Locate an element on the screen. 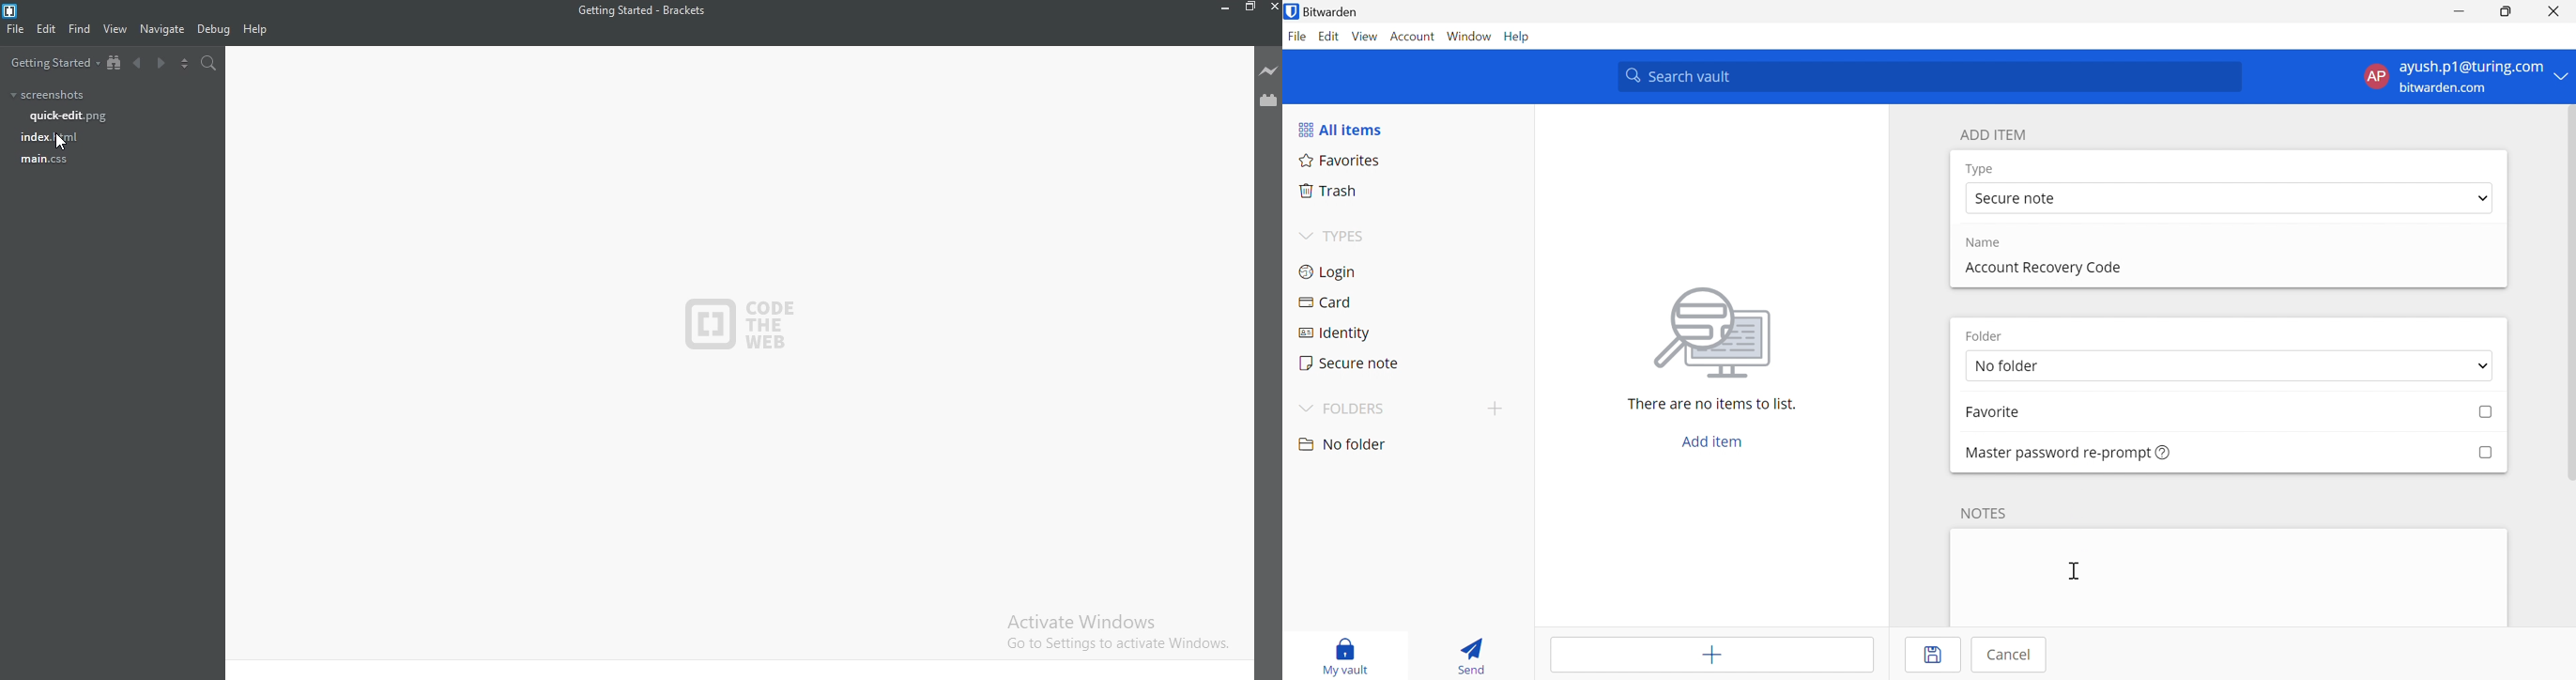  Getting started is located at coordinates (55, 61).